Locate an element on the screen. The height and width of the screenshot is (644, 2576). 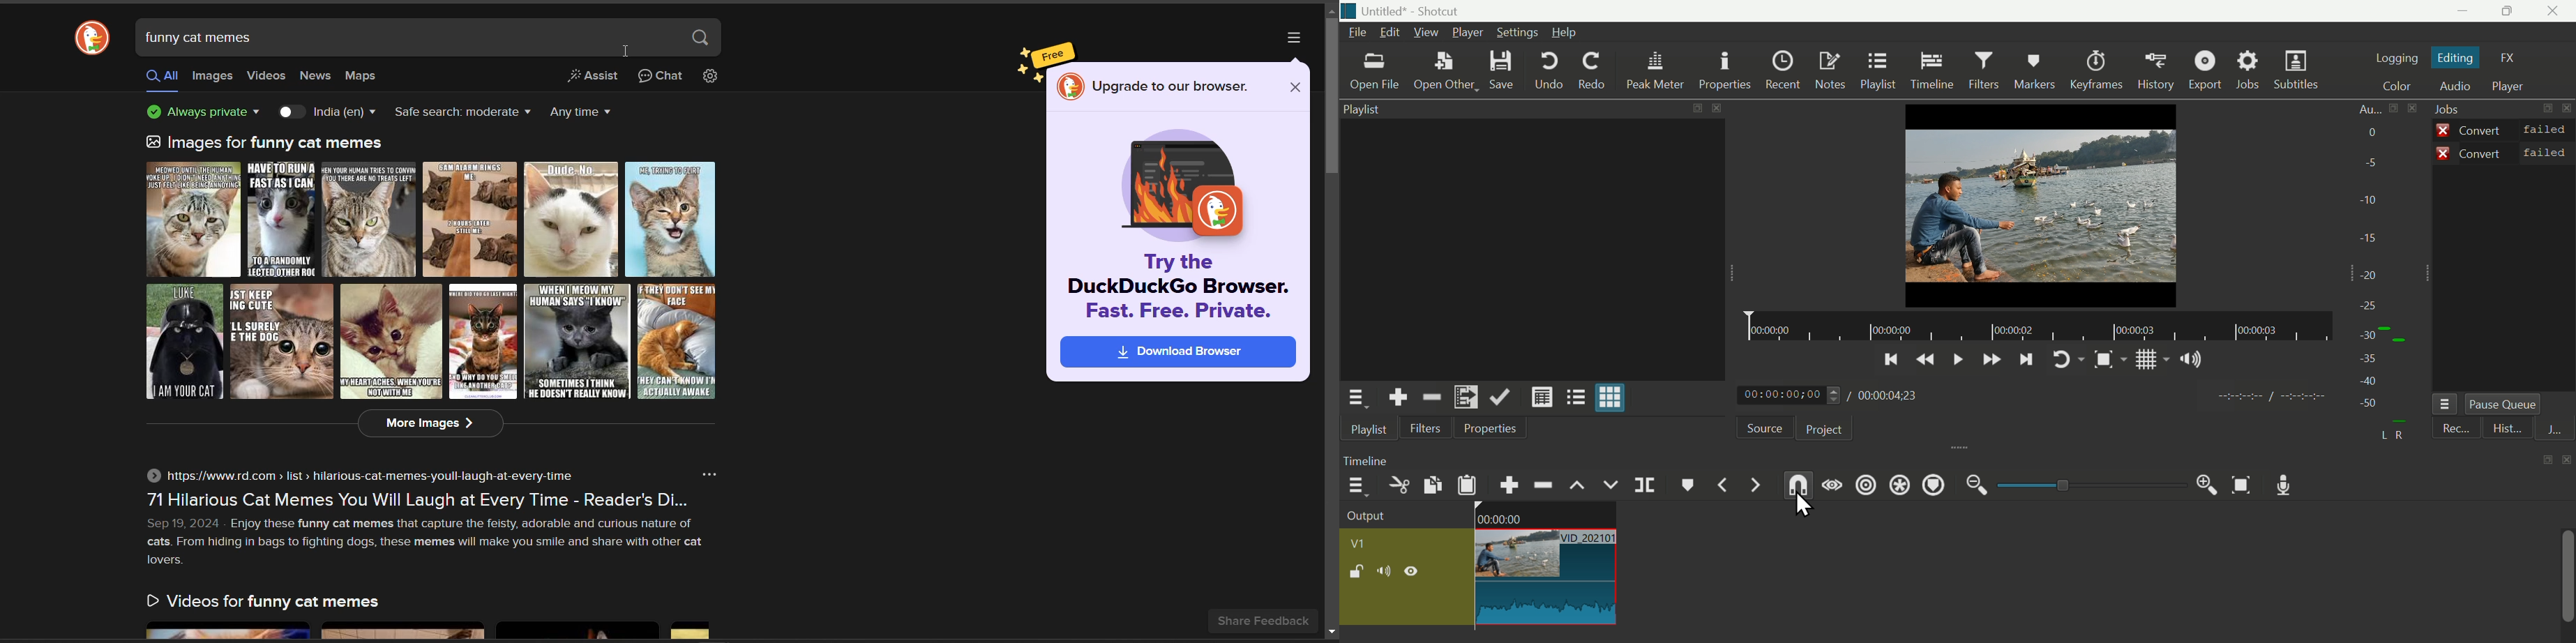
Export is located at coordinates (2207, 72).